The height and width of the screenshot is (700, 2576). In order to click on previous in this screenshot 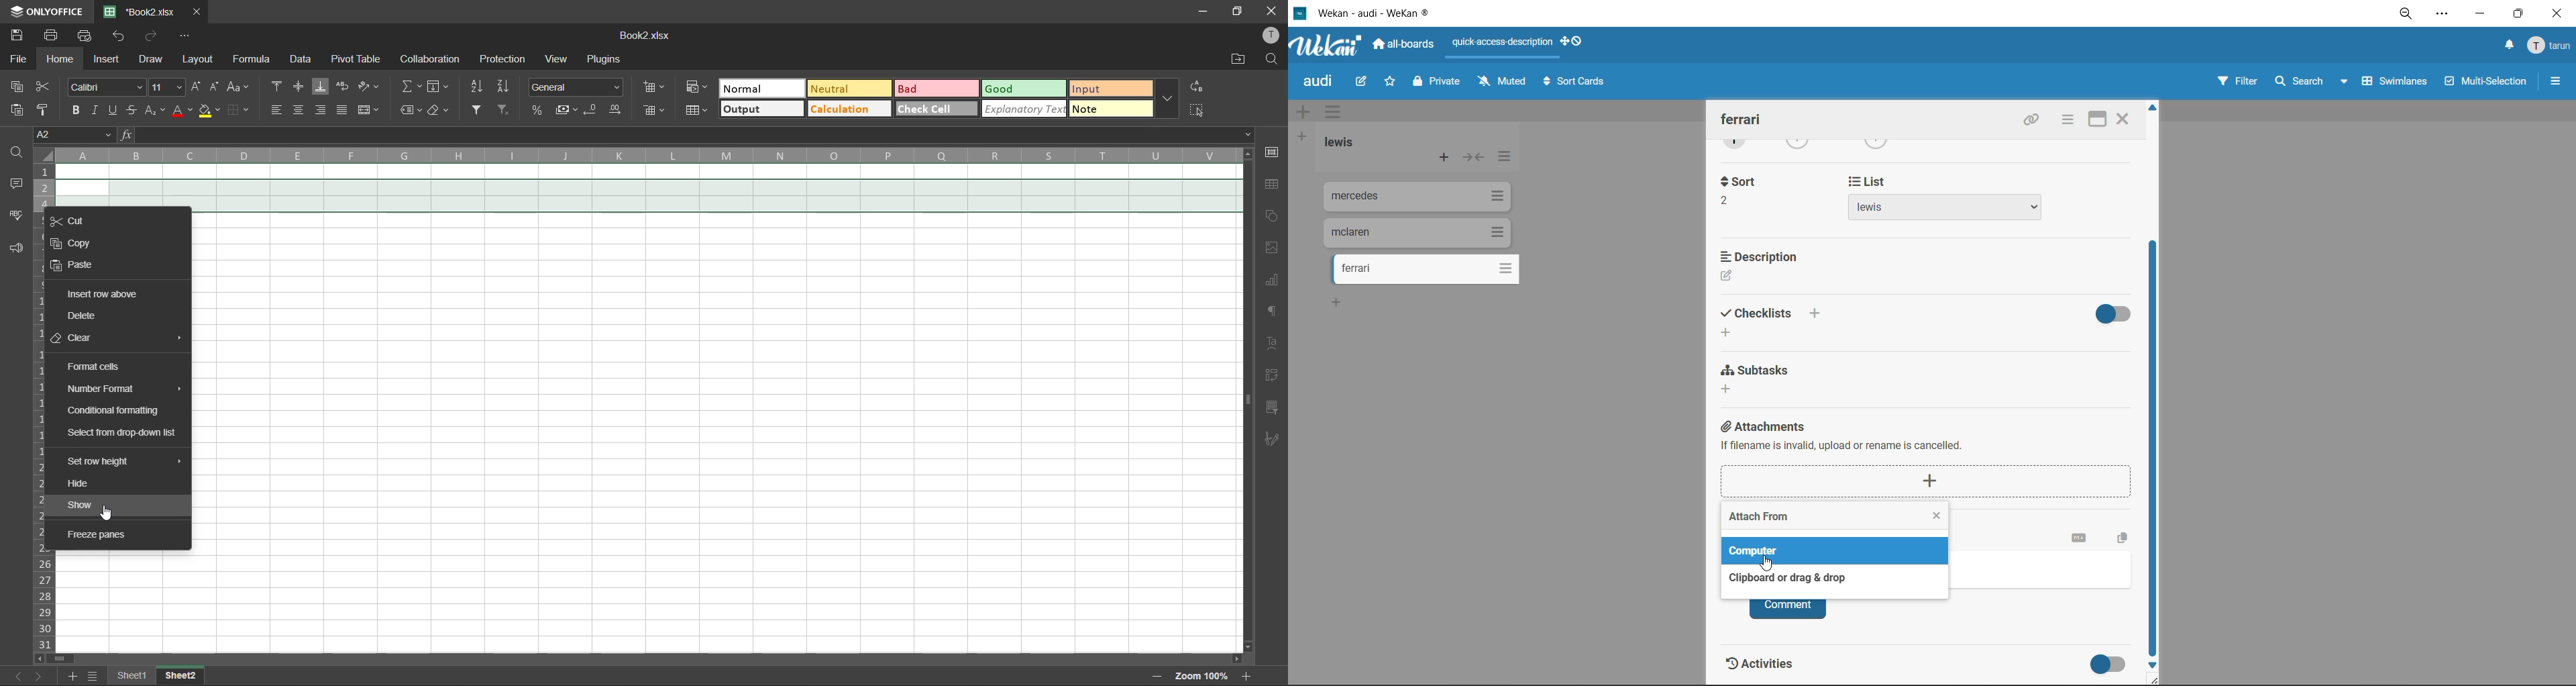, I will do `click(15, 675)`.